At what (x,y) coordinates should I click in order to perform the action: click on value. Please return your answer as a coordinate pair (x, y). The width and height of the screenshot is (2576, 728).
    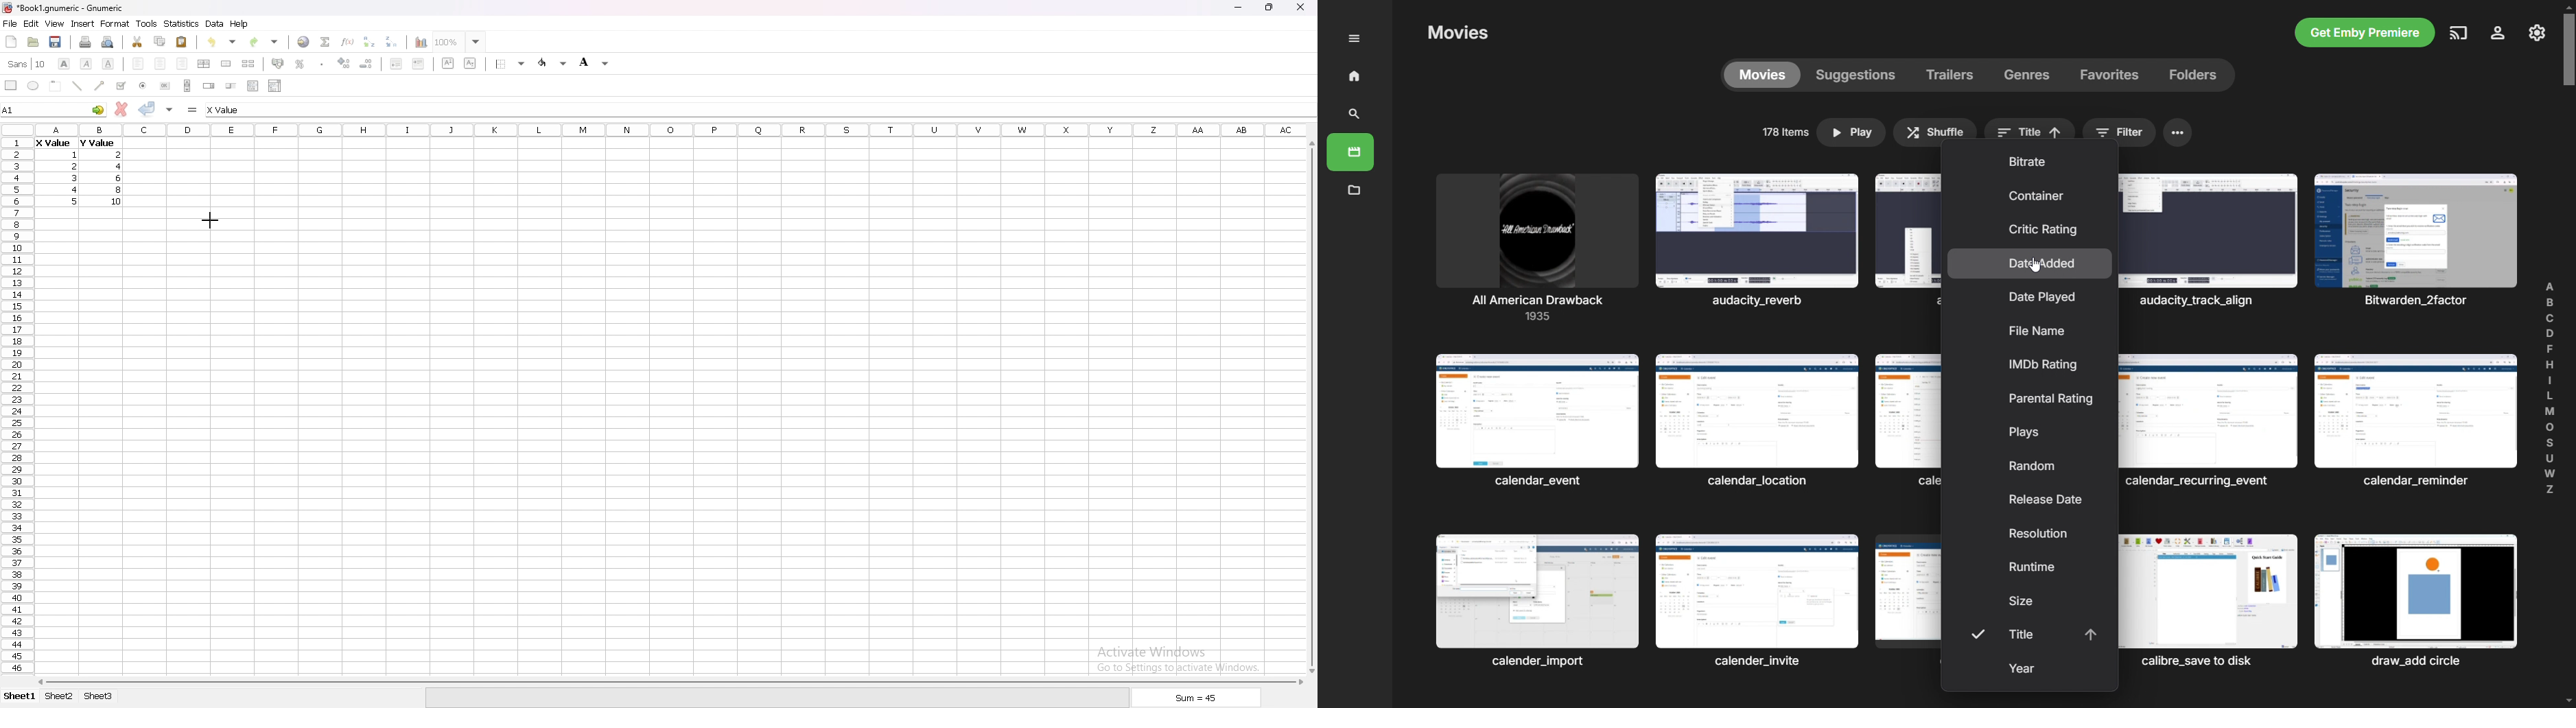
    Looking at the image, I should click on (122, 167).